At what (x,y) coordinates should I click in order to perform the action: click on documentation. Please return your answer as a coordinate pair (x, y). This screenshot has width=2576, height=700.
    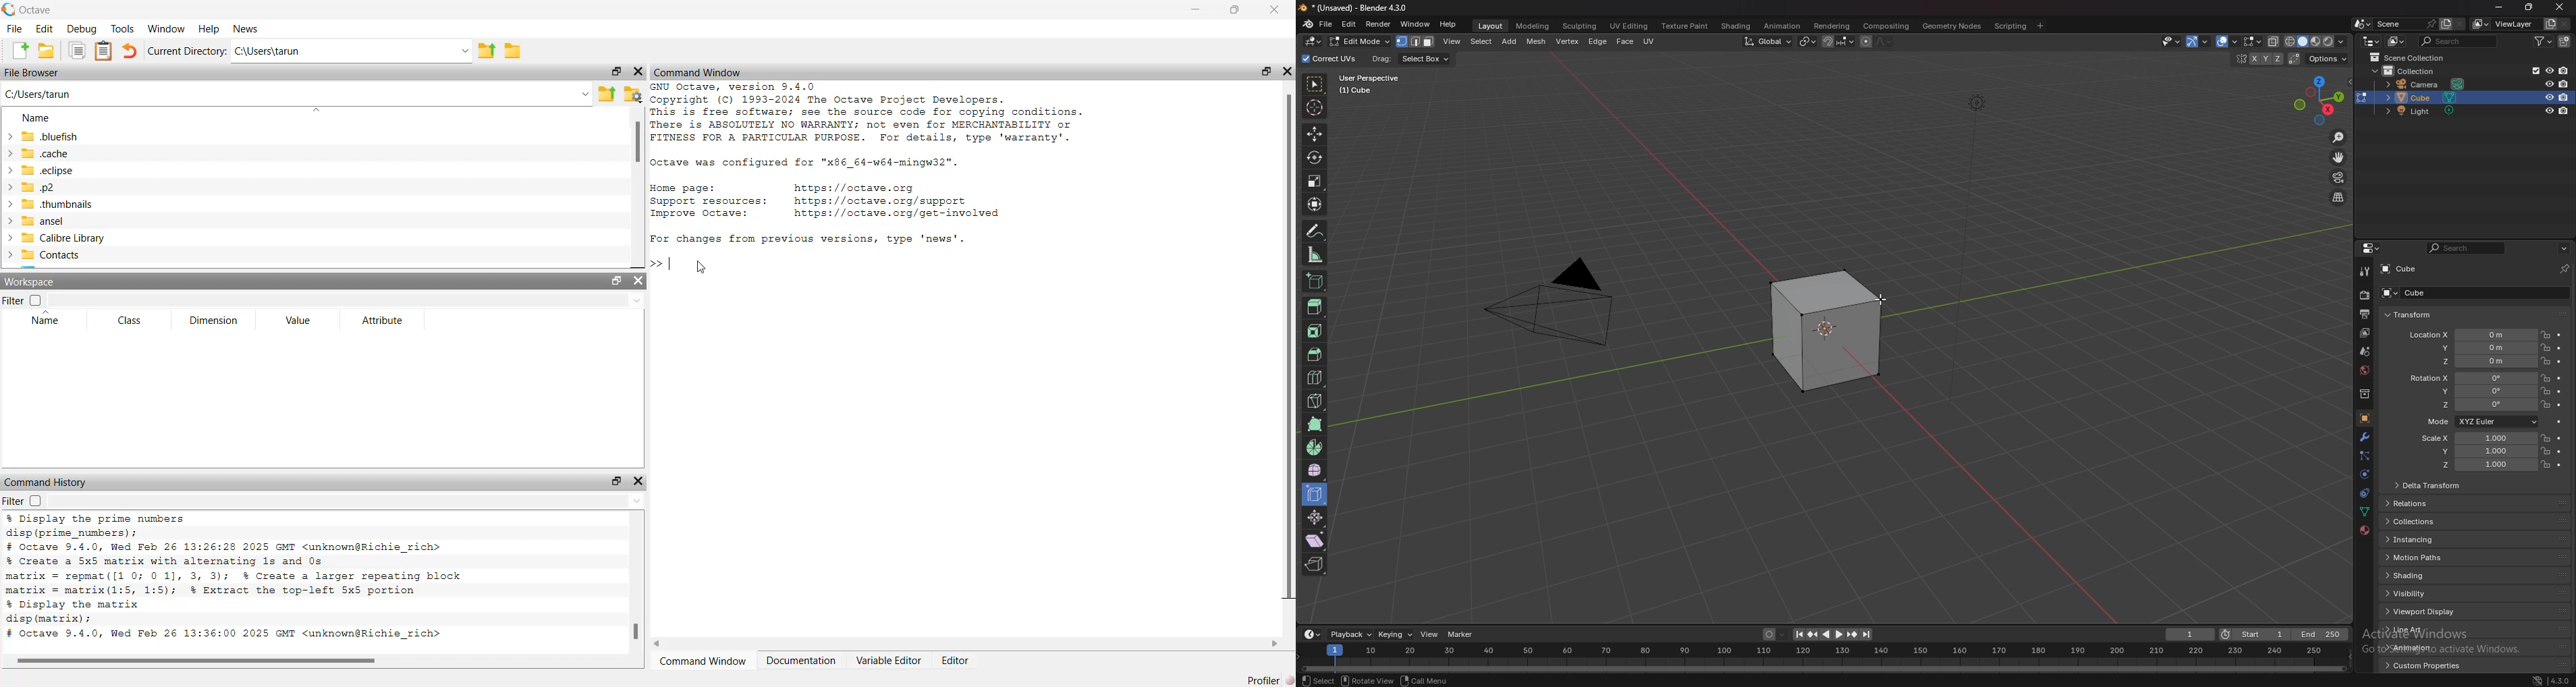
    Looking at the image, I should click on (800, 661).